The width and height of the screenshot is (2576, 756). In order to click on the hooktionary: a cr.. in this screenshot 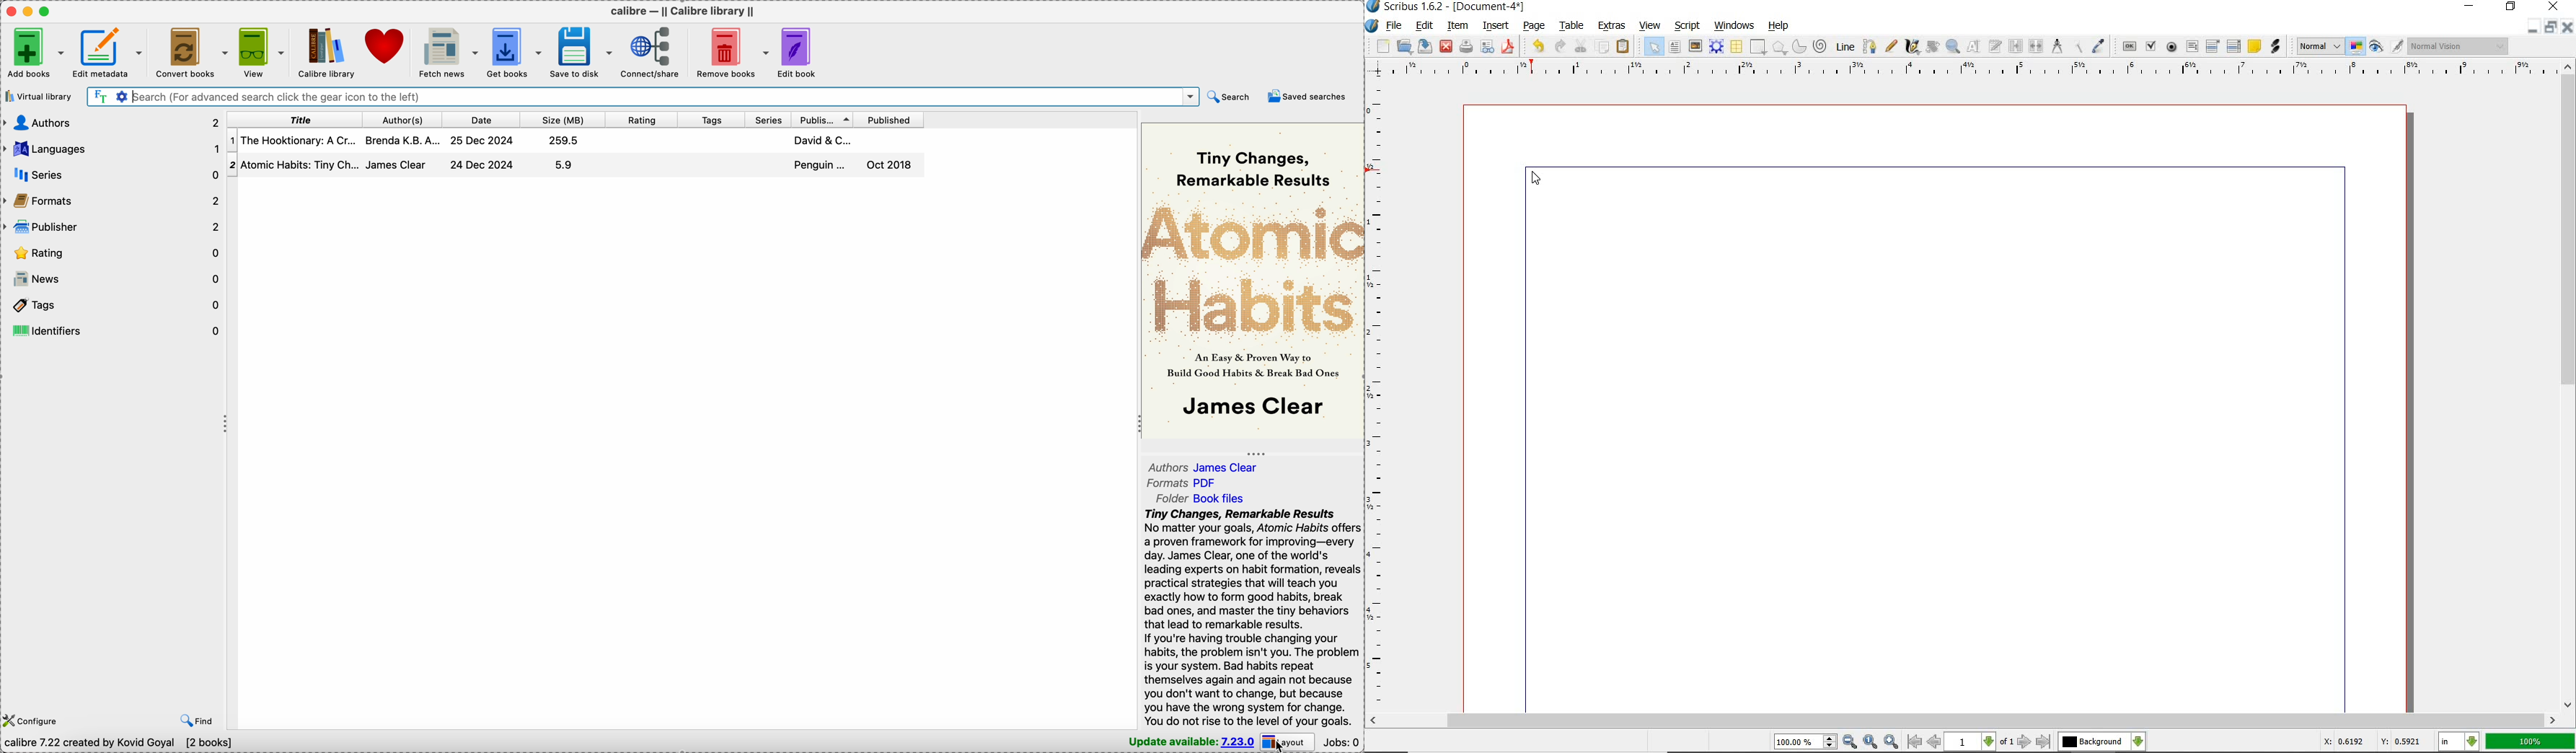, I will do `click(300, 141)`.